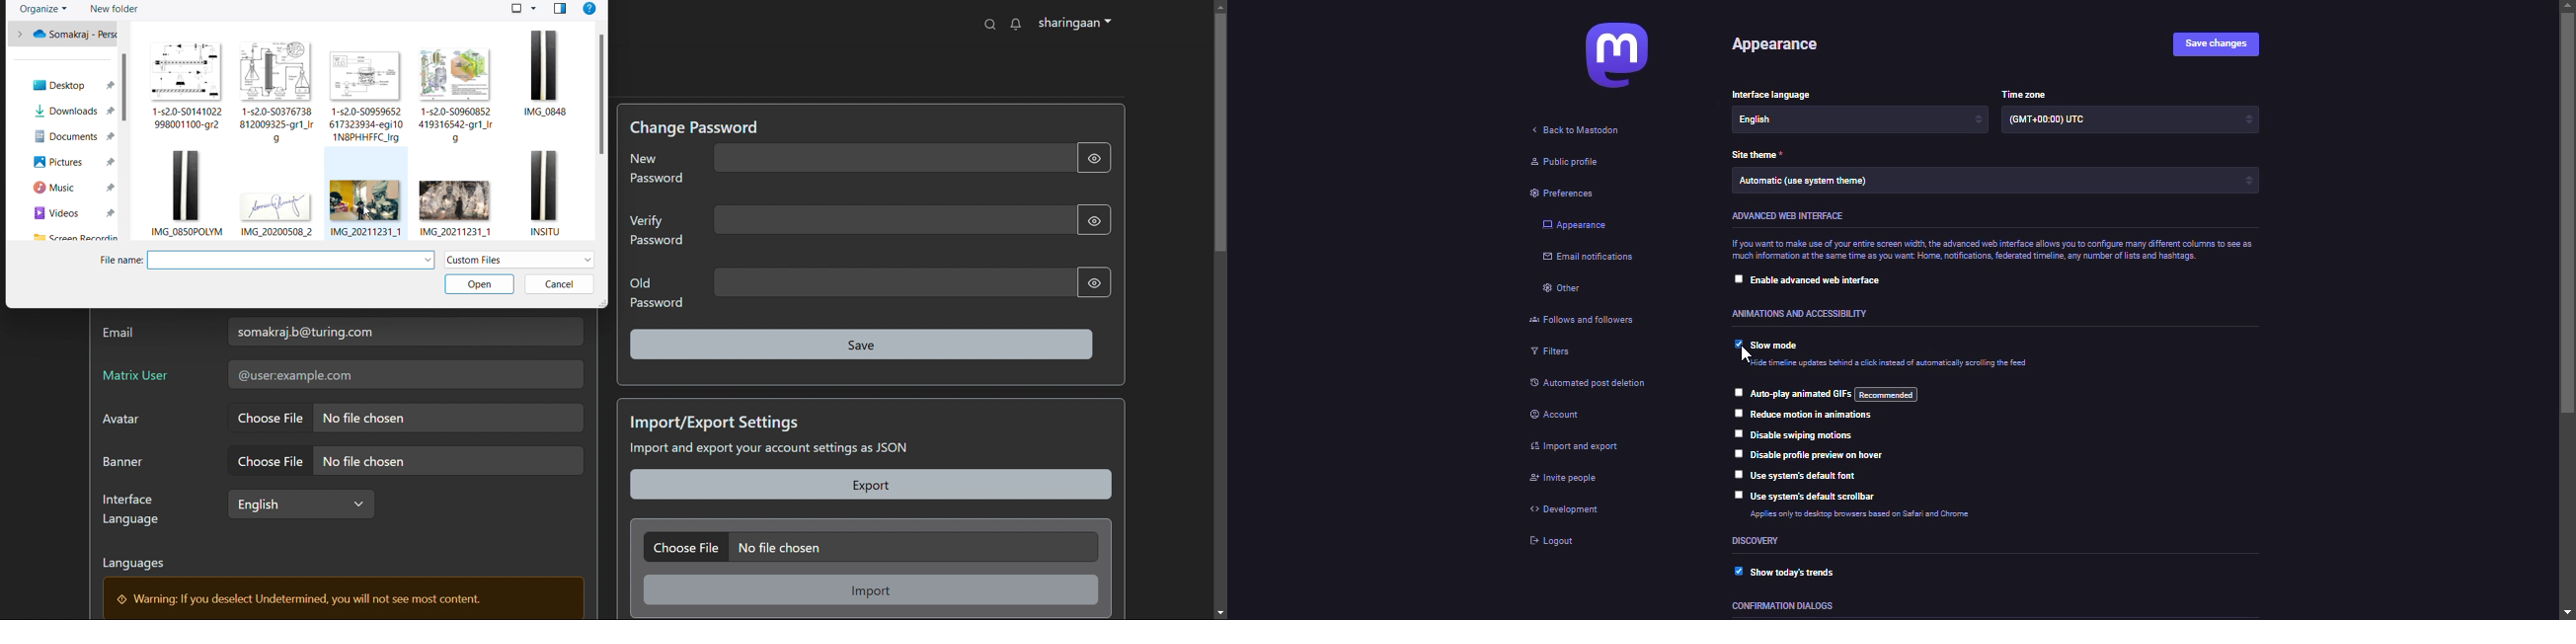 Image resolution: width=2576 pixels, height=644 pixels. Describe the element at coordinates (1786, 219) in the screenshot. I see `advanced web interface` at that location.